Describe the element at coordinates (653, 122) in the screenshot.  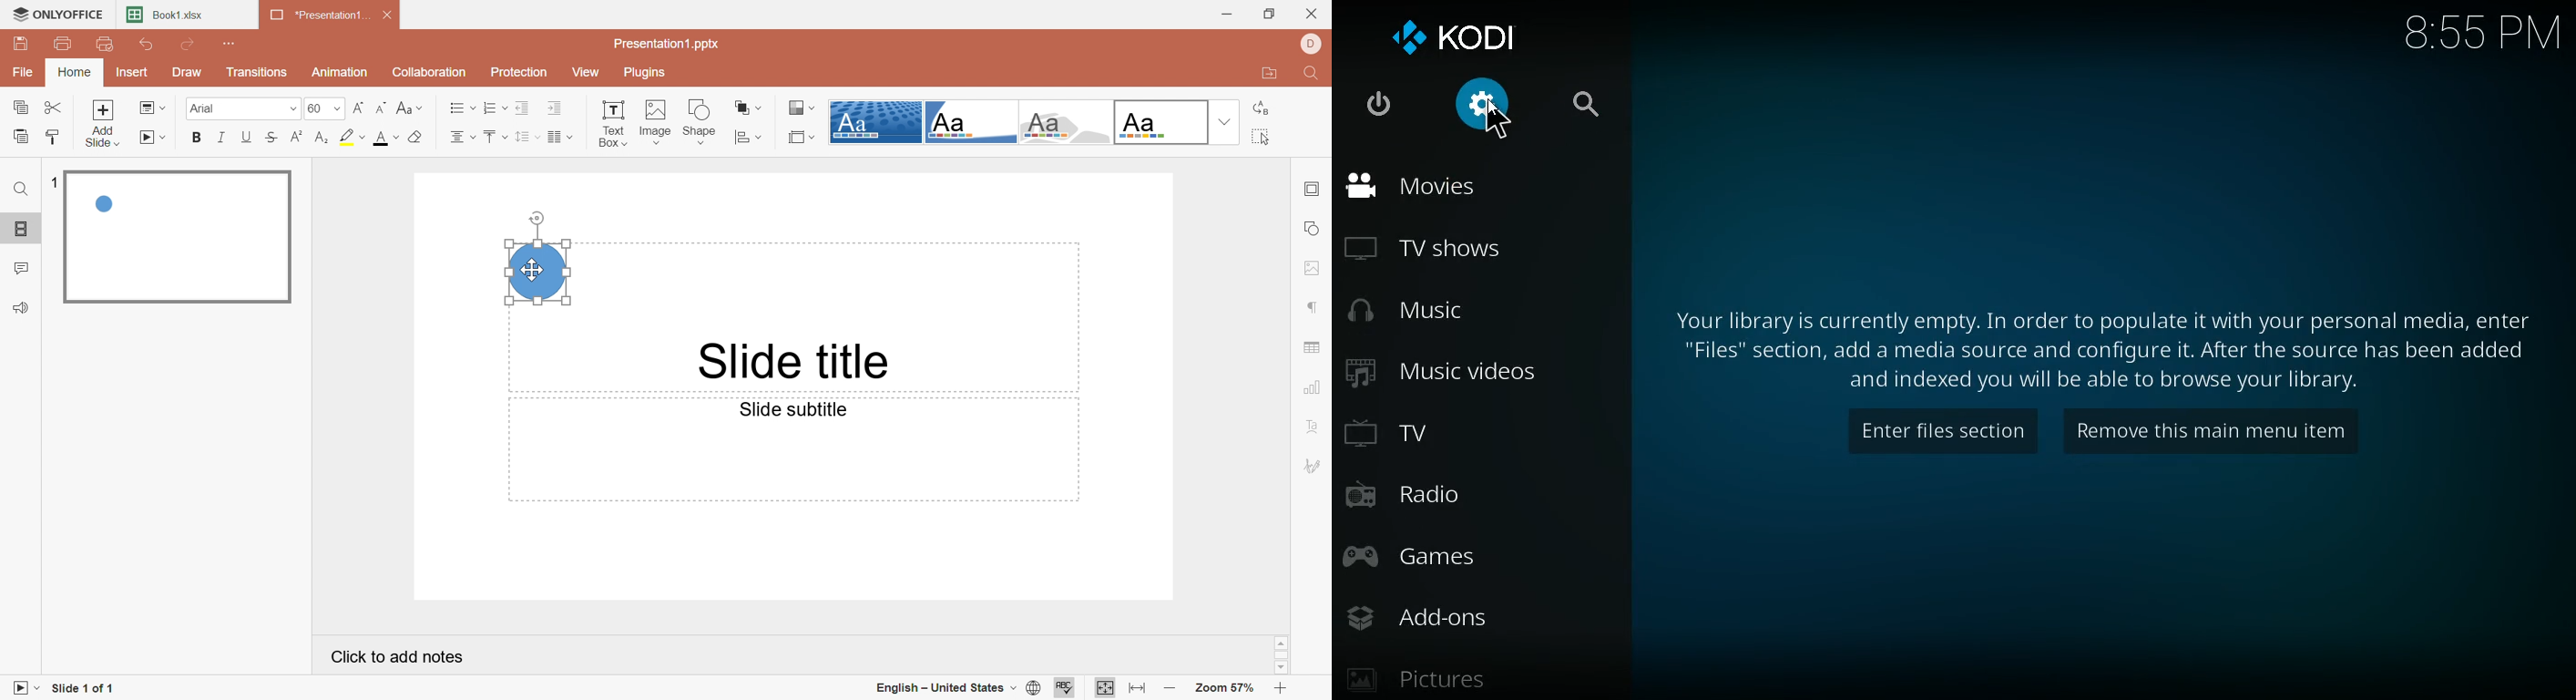
I see `Image` at that location.